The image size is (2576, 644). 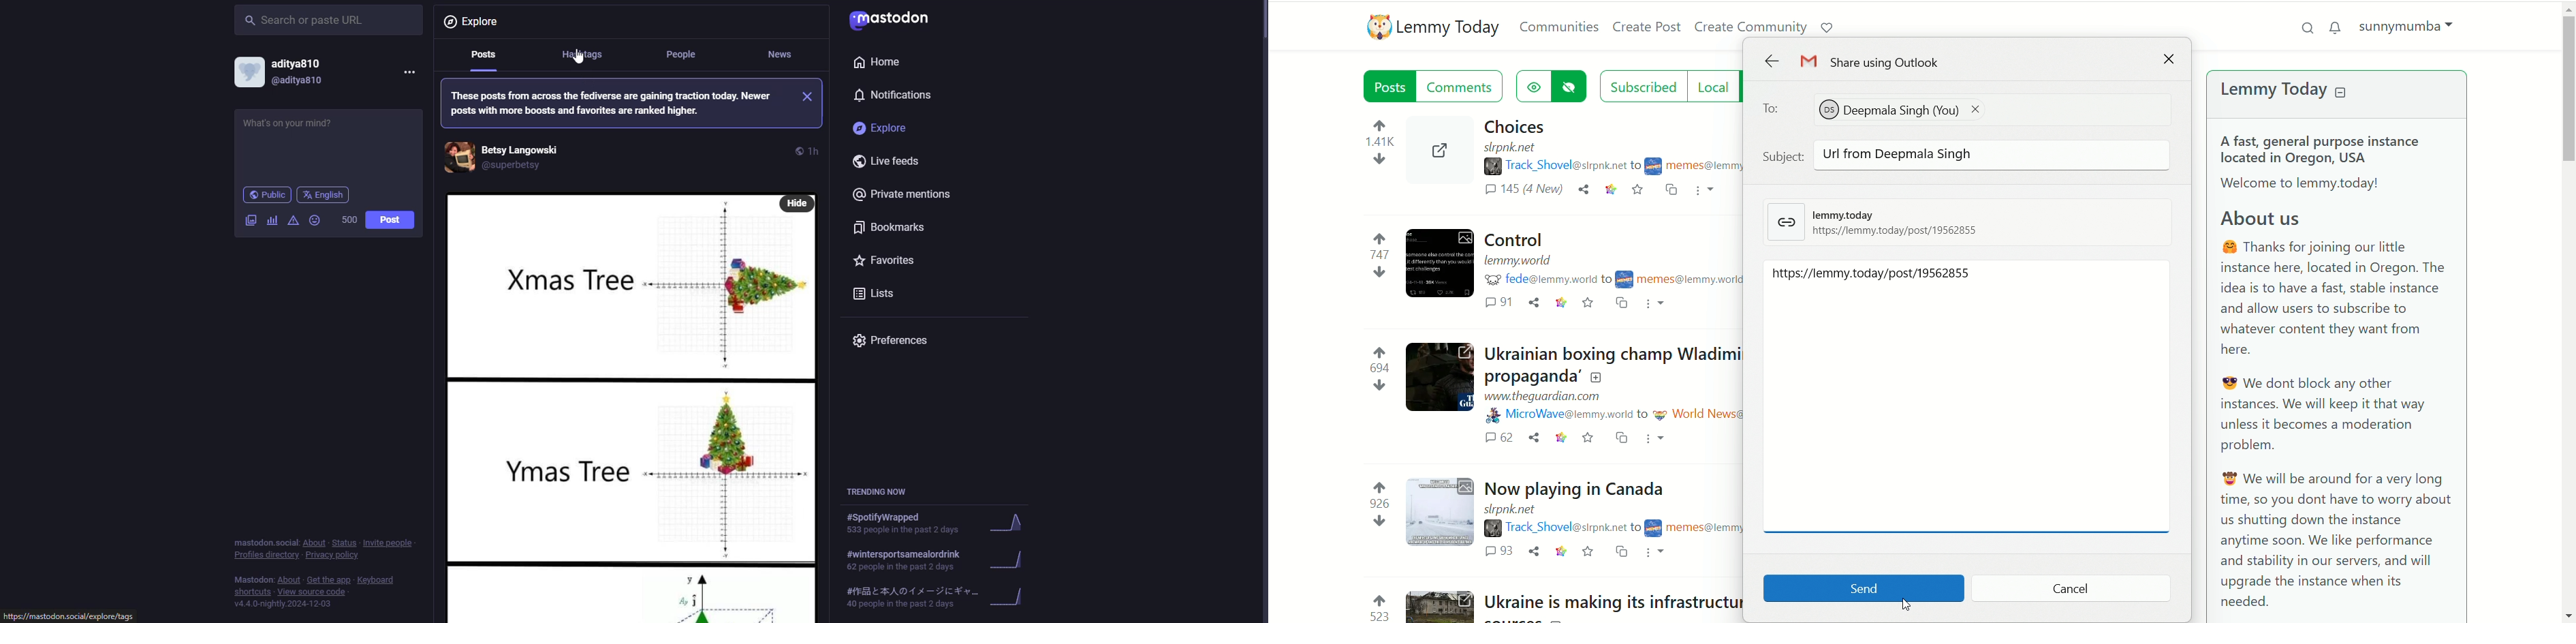 What do you see at coordinates (1864, 589) in the screenshot?
I see `send` at bounding box center [1864, 589].